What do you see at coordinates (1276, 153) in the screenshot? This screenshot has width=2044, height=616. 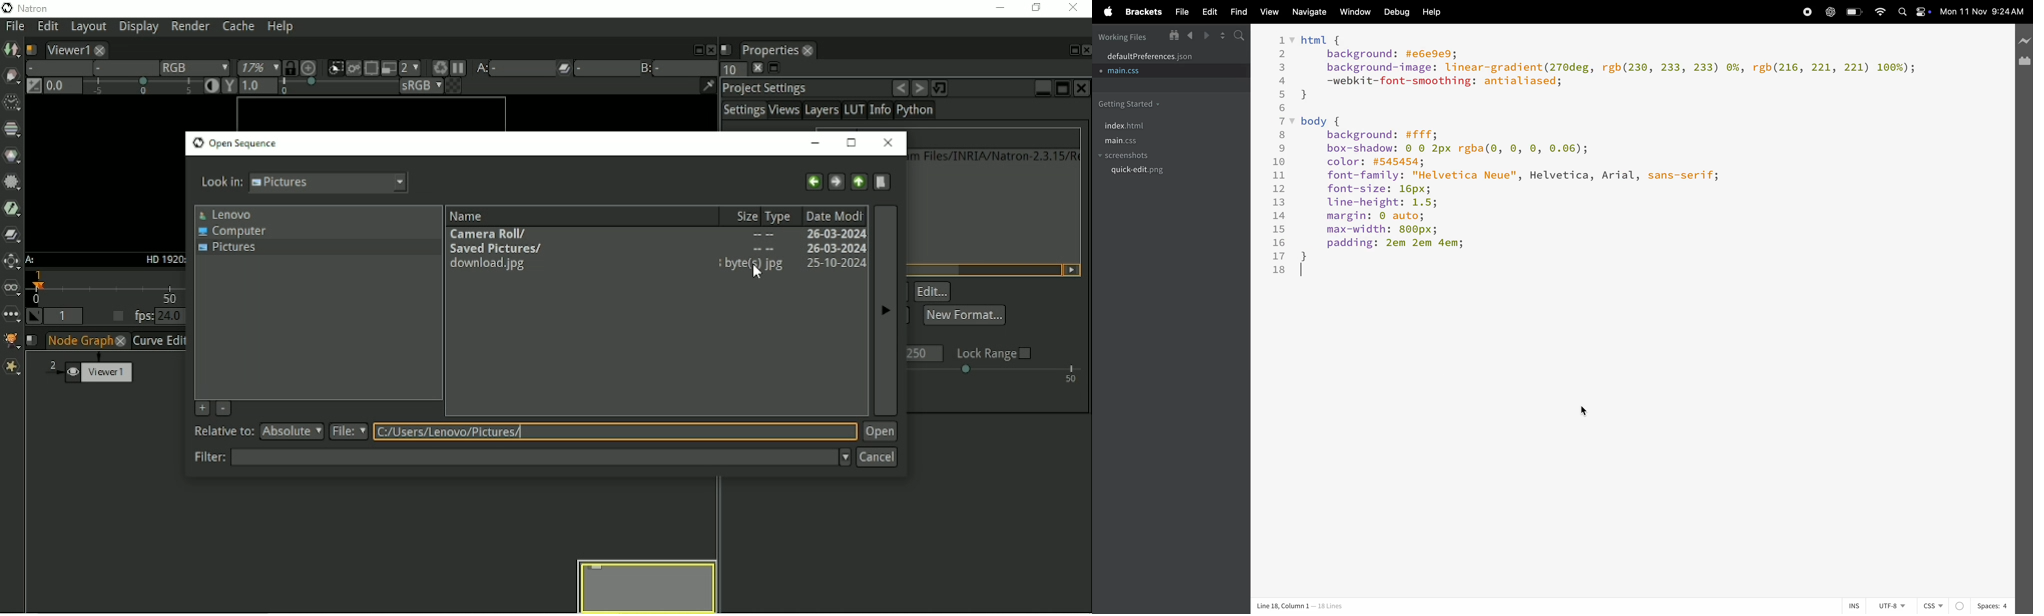 I see `line numbers` at bounding box center [1276, 153].